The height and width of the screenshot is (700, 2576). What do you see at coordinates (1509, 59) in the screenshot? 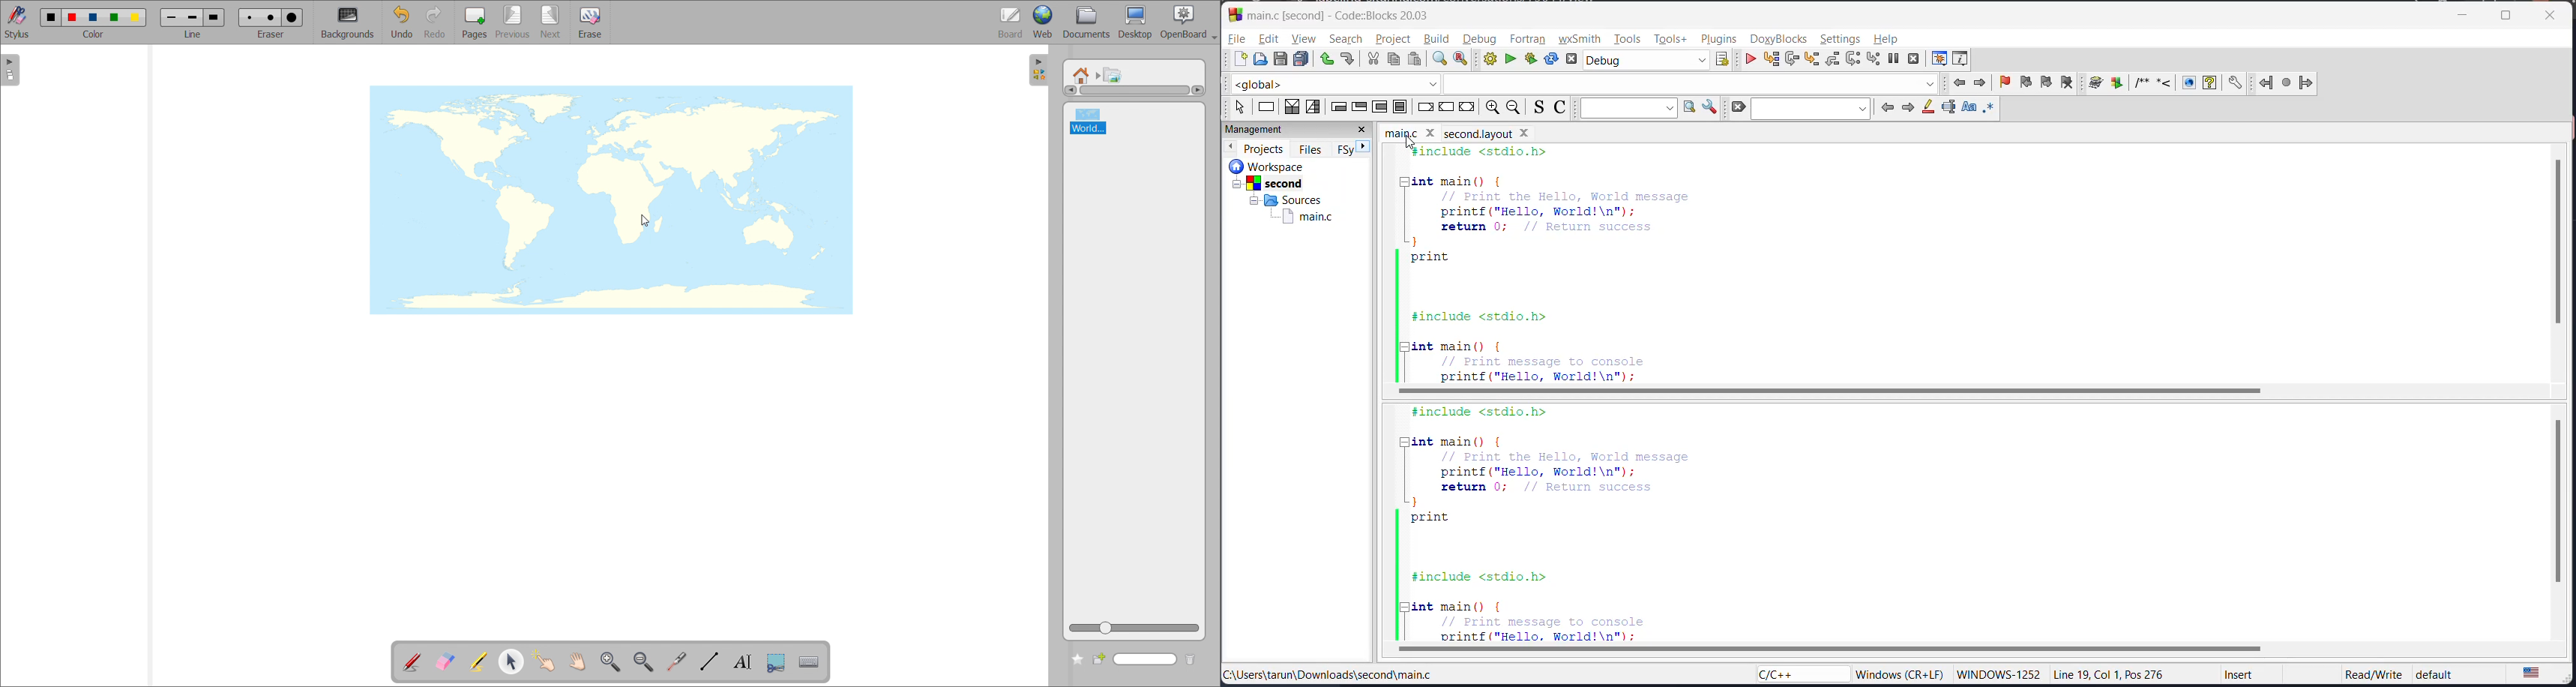
I see `run` at bounding box center [1509, 59].